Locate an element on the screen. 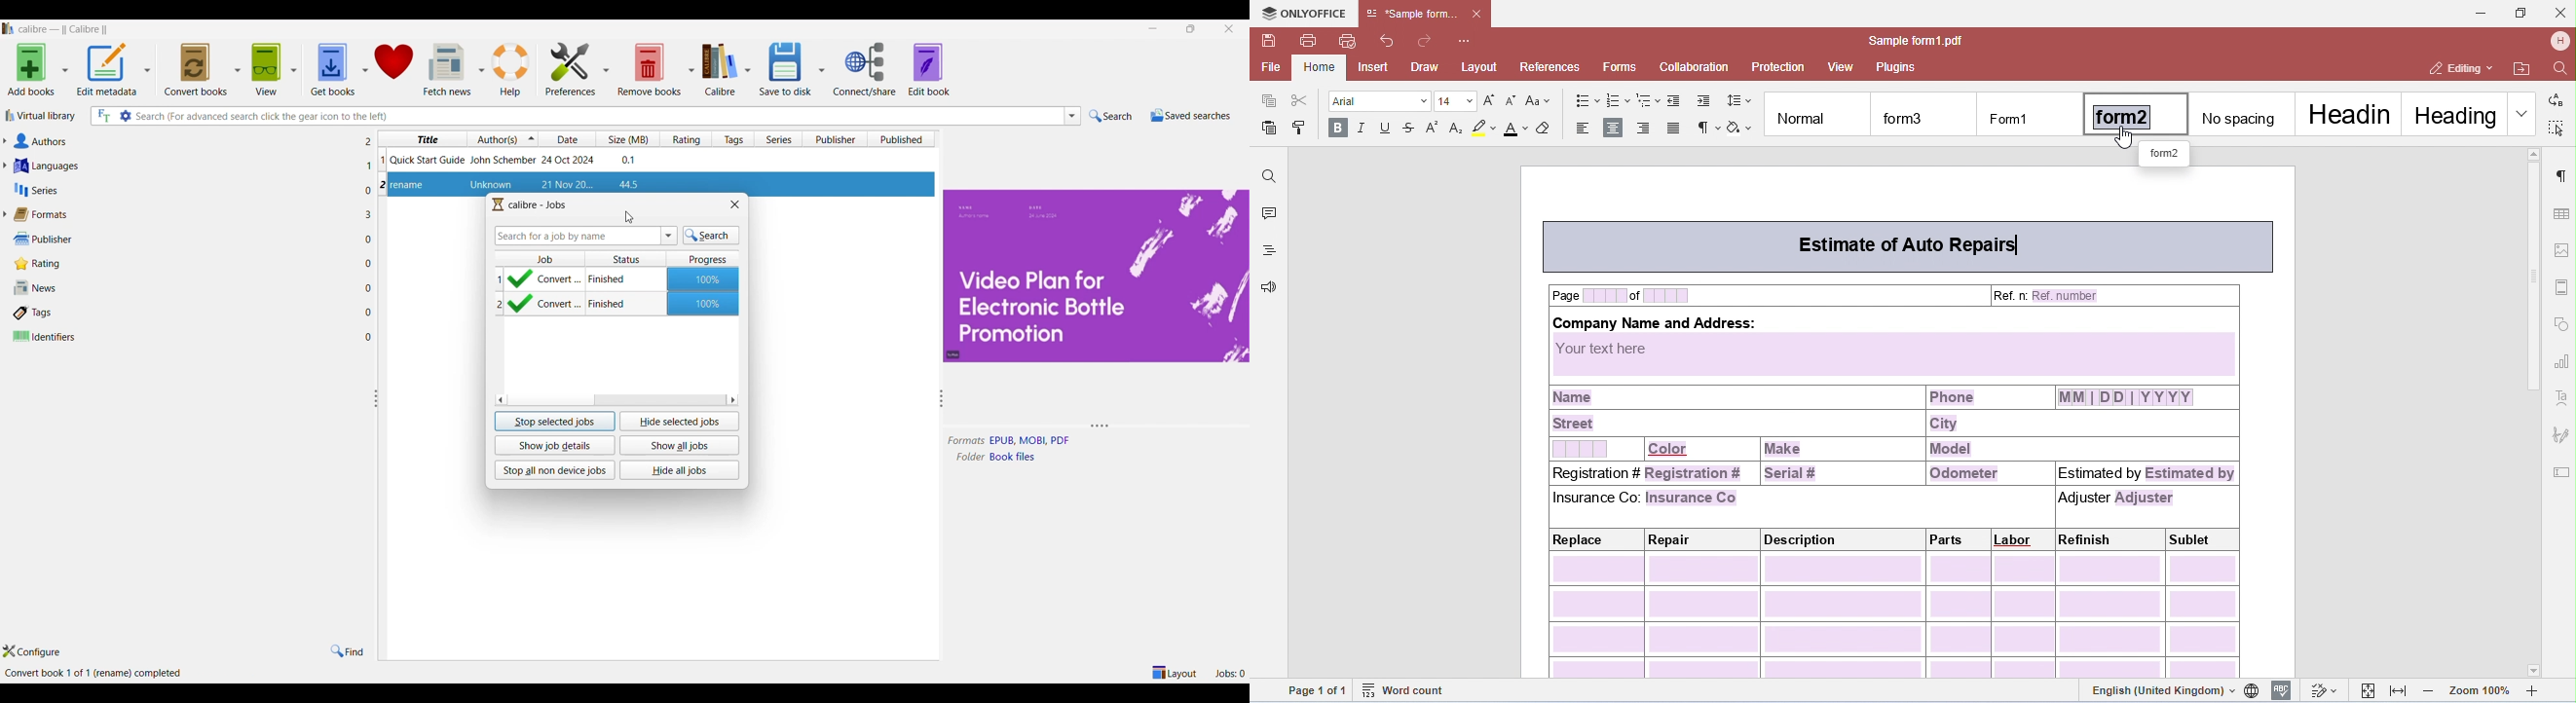 This screenshot has width=2576, height=728. Advanced search is located at coordinates (125, 116).